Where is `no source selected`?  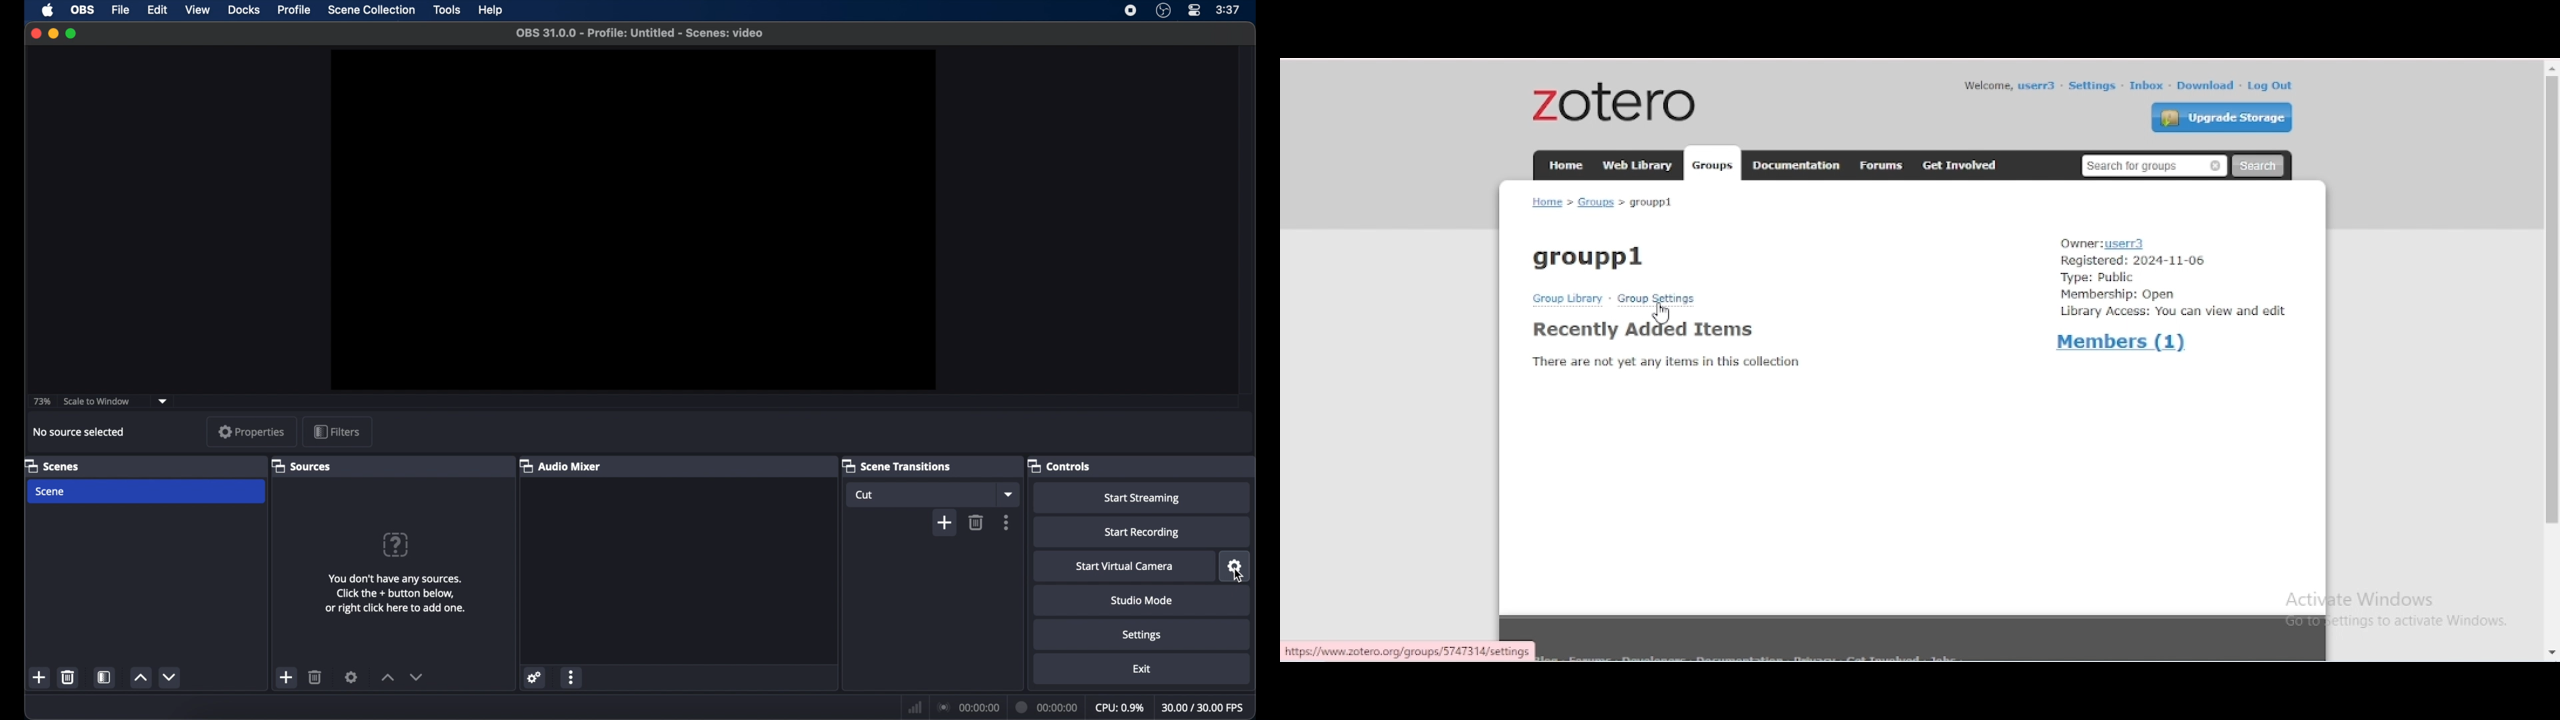
no source selected is located at coordinates (83, 432).